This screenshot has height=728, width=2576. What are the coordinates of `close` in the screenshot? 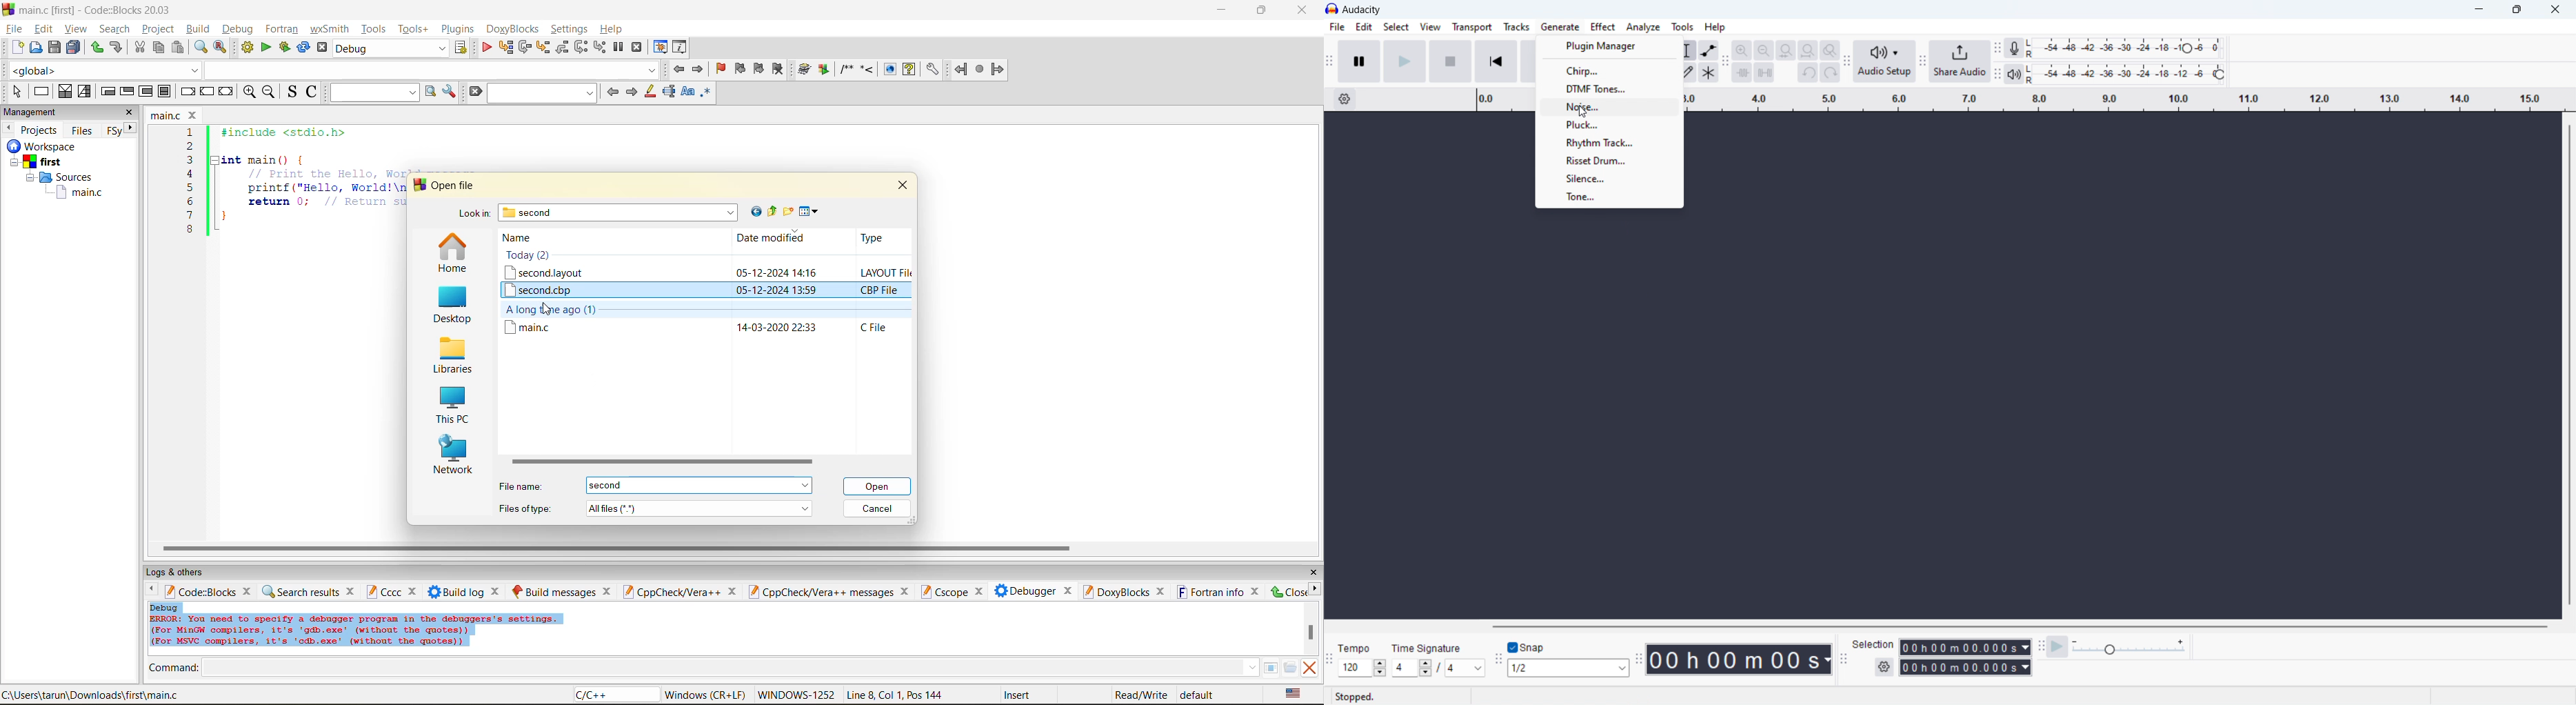 It's located at (1313, 573).